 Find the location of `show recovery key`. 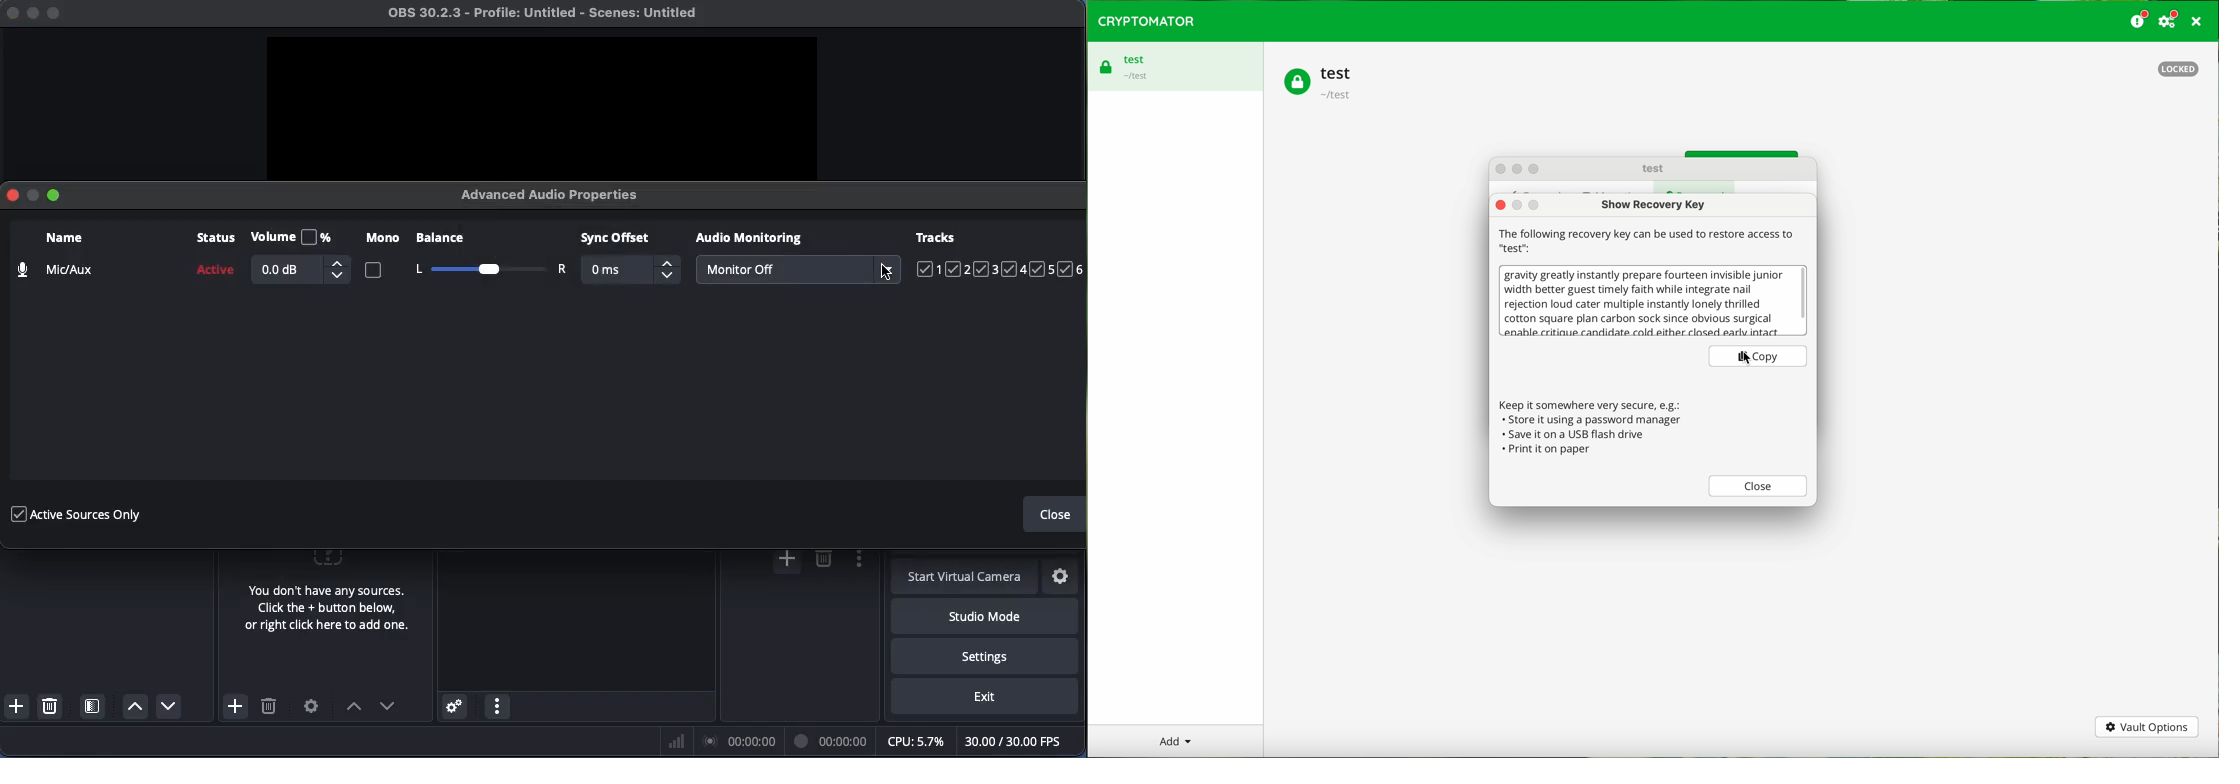

show recovery key is located at coordinates (1657, 204).